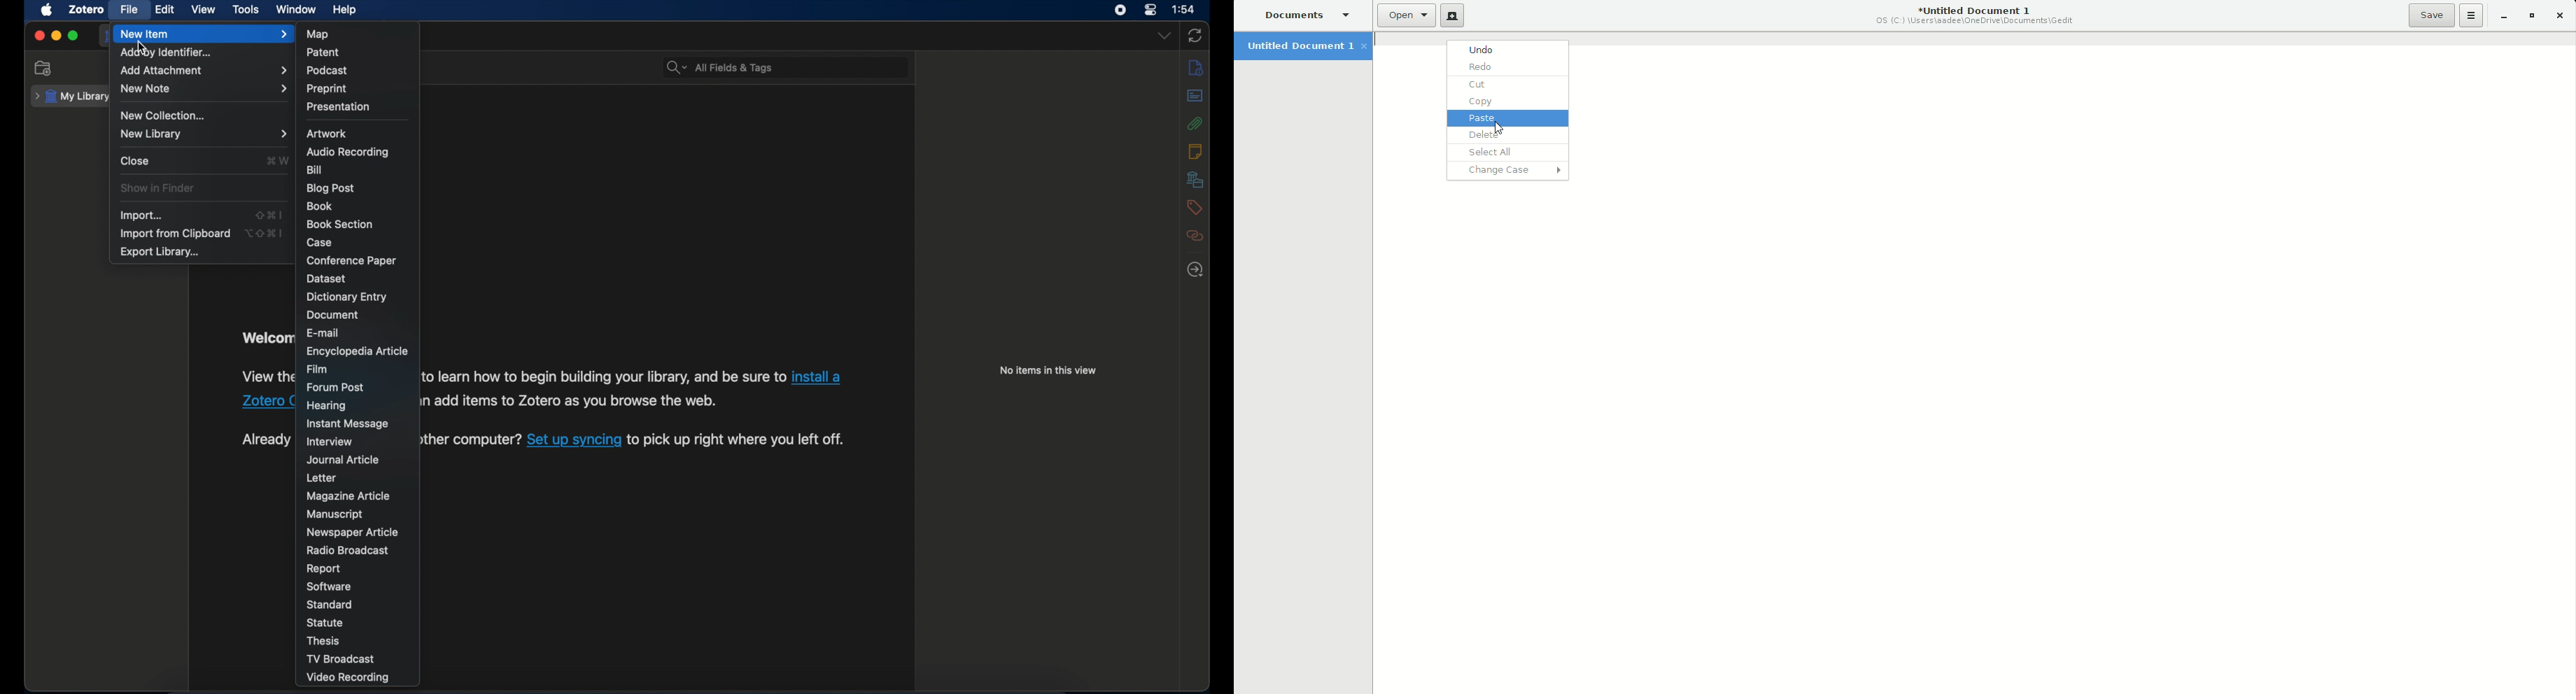 This screenshot has height=700, width=2576. What do you see at coordinates (269, 375) in the screenshot?
I see `View the` at bounding box center [269, 375].